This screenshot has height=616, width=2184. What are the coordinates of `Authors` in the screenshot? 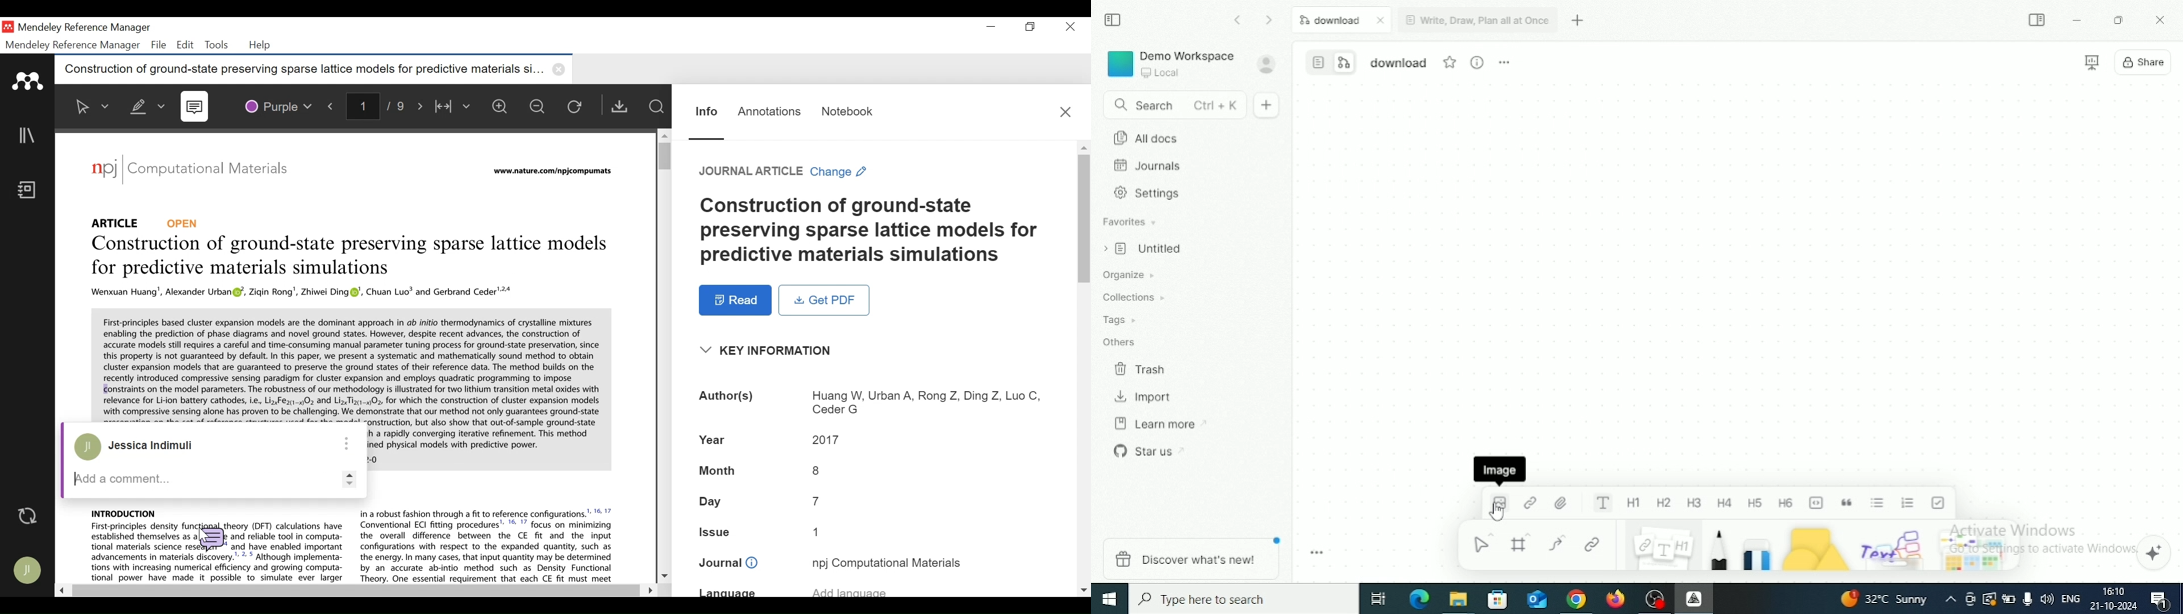 It's located at (874, 402).